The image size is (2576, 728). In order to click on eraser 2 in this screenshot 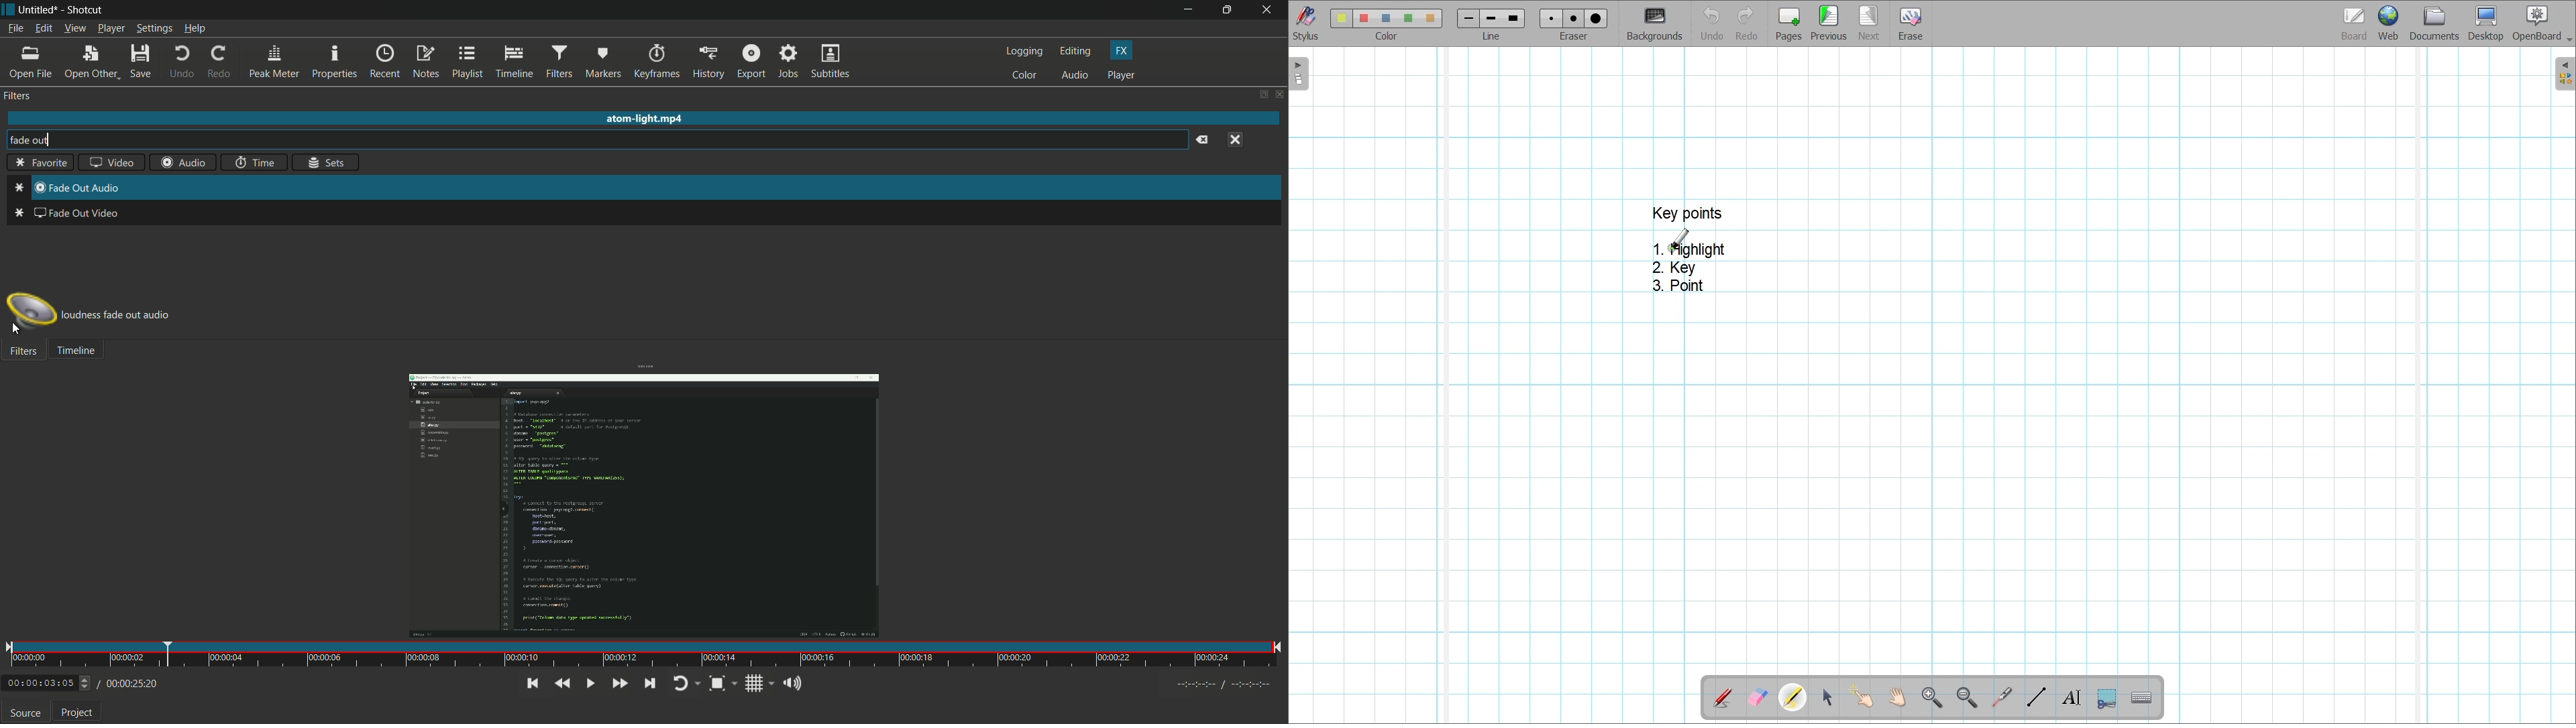, I will do `click(1573, 18)`.